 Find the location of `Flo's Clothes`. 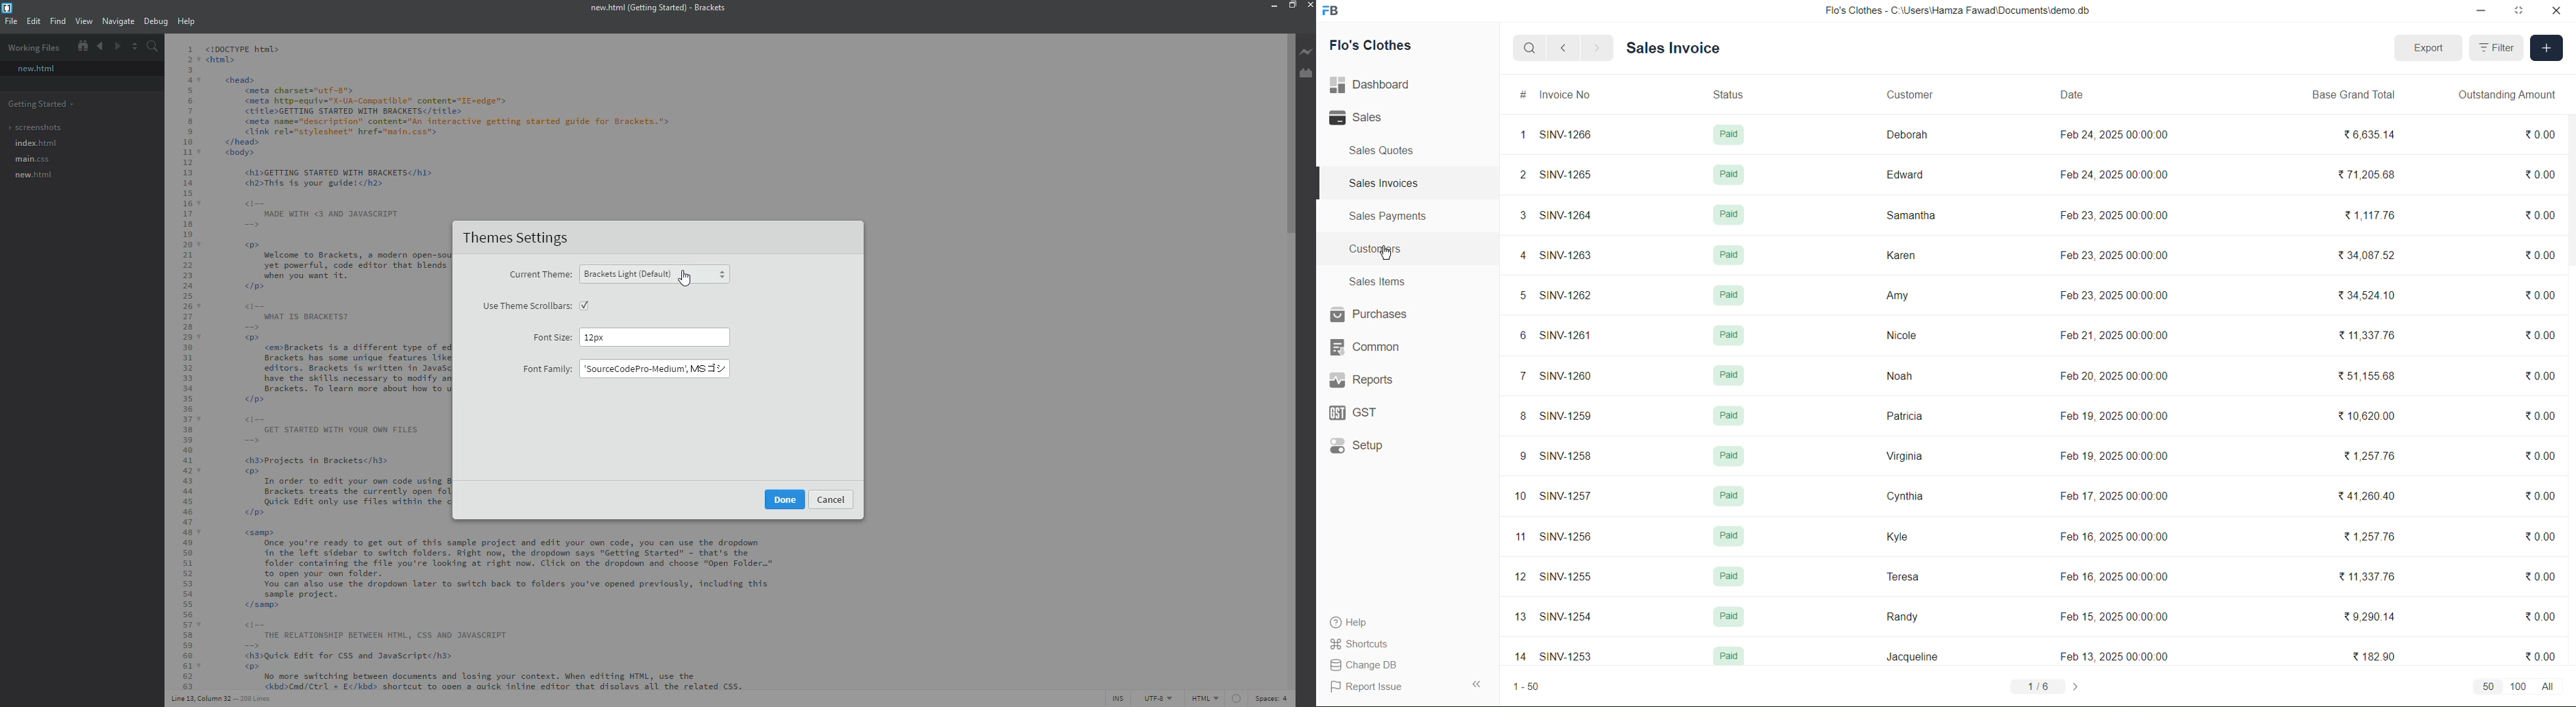

Flo's Clothes is located at coordinates (1367, 47).